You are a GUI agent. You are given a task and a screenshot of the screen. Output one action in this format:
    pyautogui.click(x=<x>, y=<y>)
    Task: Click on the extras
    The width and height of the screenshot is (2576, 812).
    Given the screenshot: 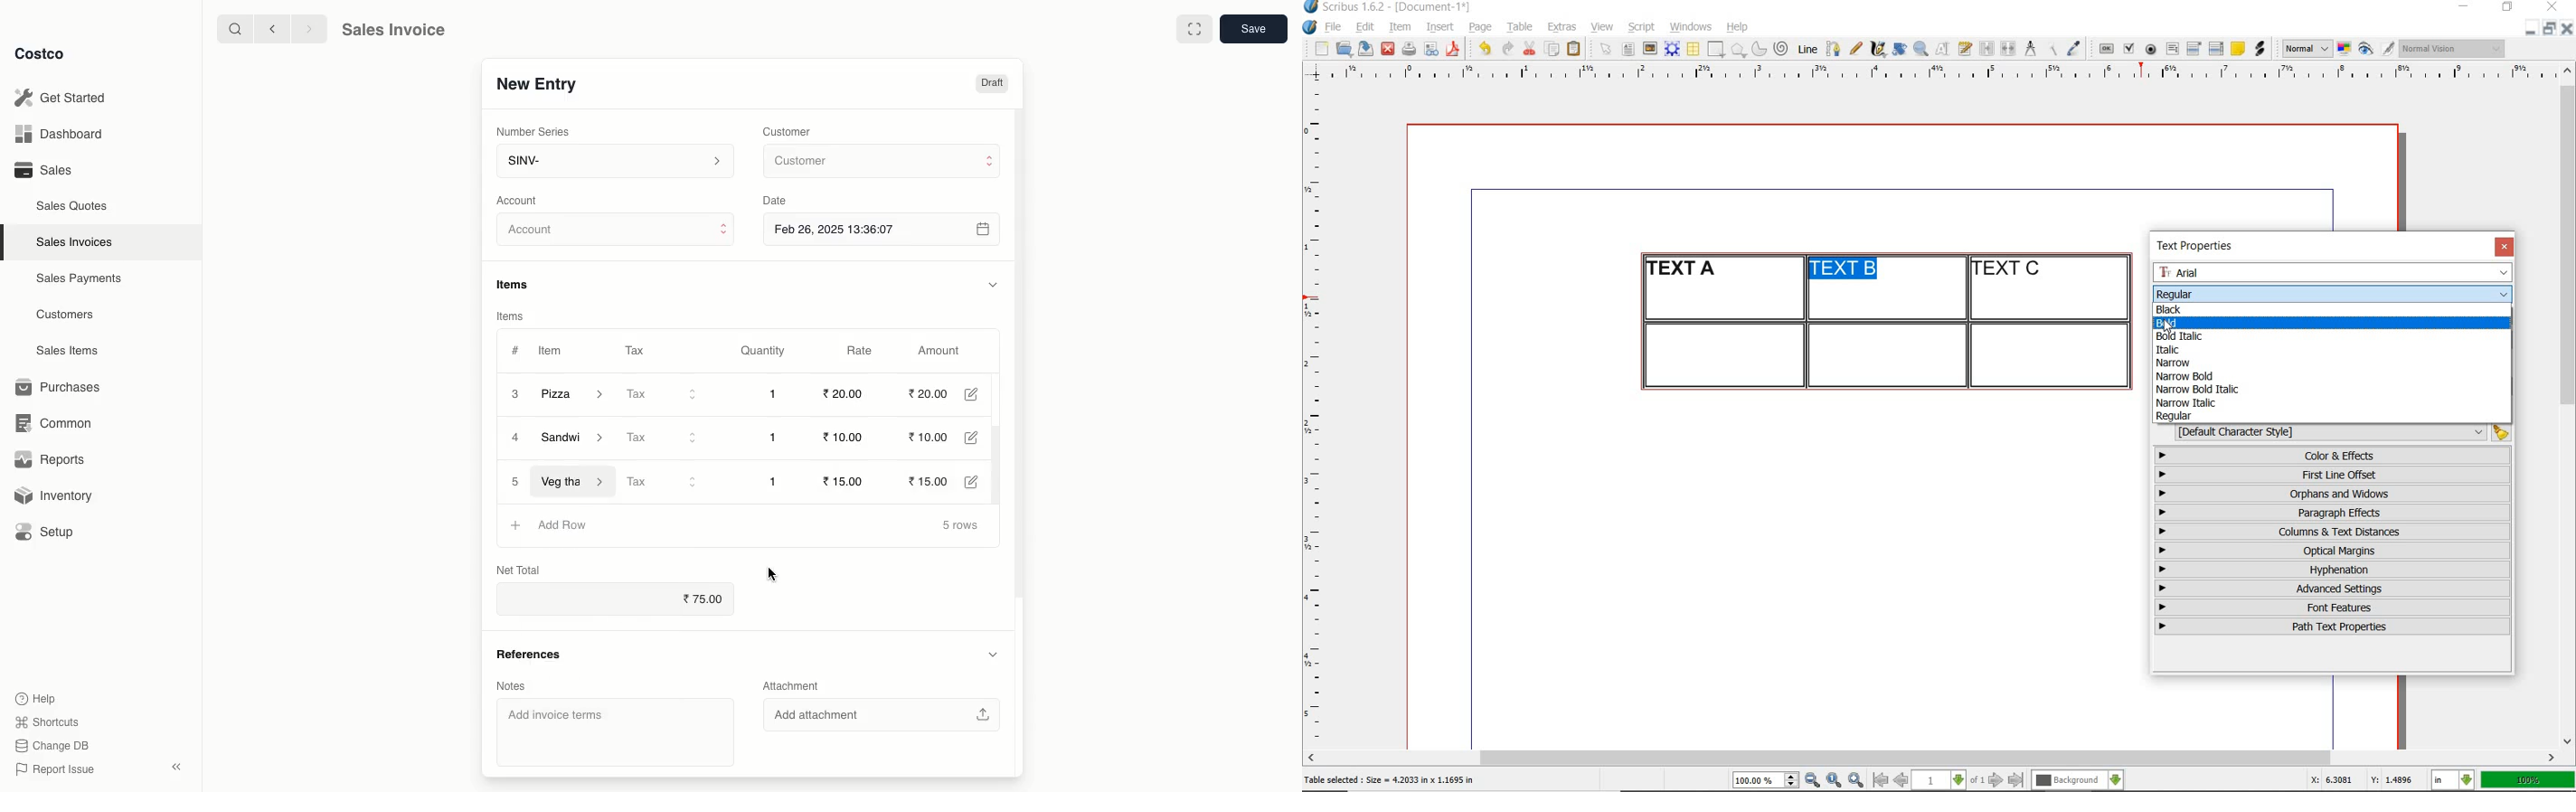 What is the action you would take?
    pyautogui.click(x=1562, y=28)
    